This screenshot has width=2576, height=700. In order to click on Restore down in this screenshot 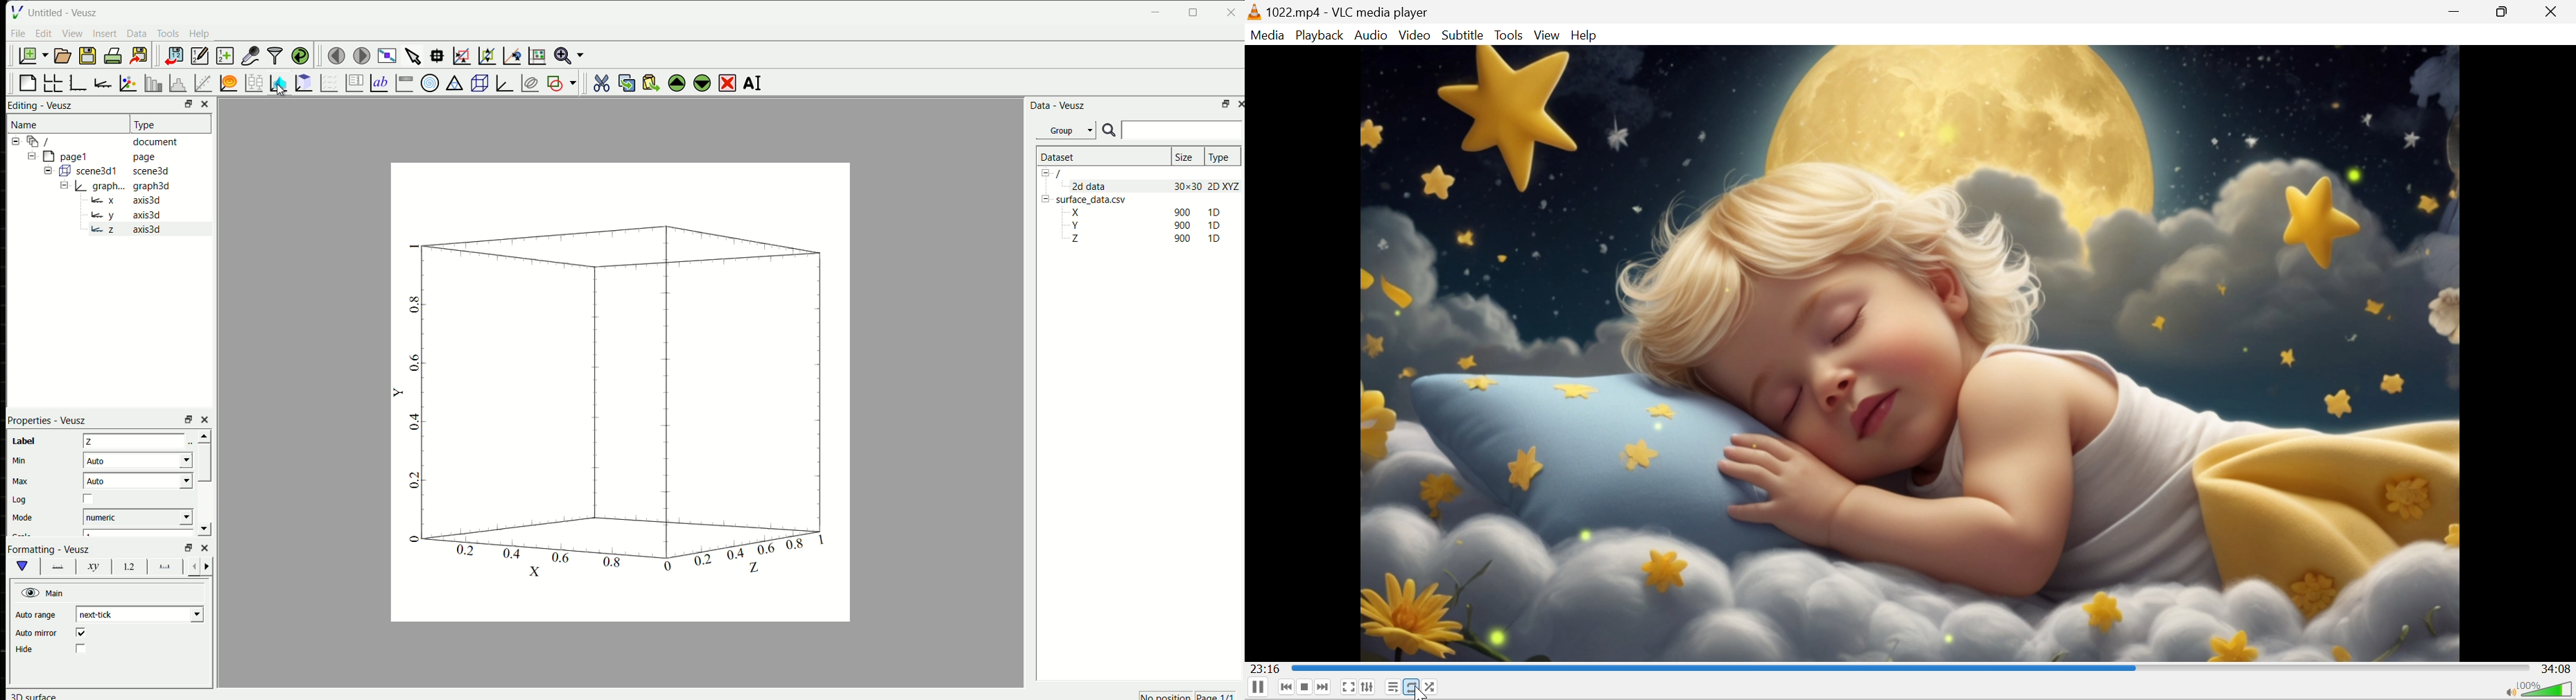, I will do `click(2502, 10)`.